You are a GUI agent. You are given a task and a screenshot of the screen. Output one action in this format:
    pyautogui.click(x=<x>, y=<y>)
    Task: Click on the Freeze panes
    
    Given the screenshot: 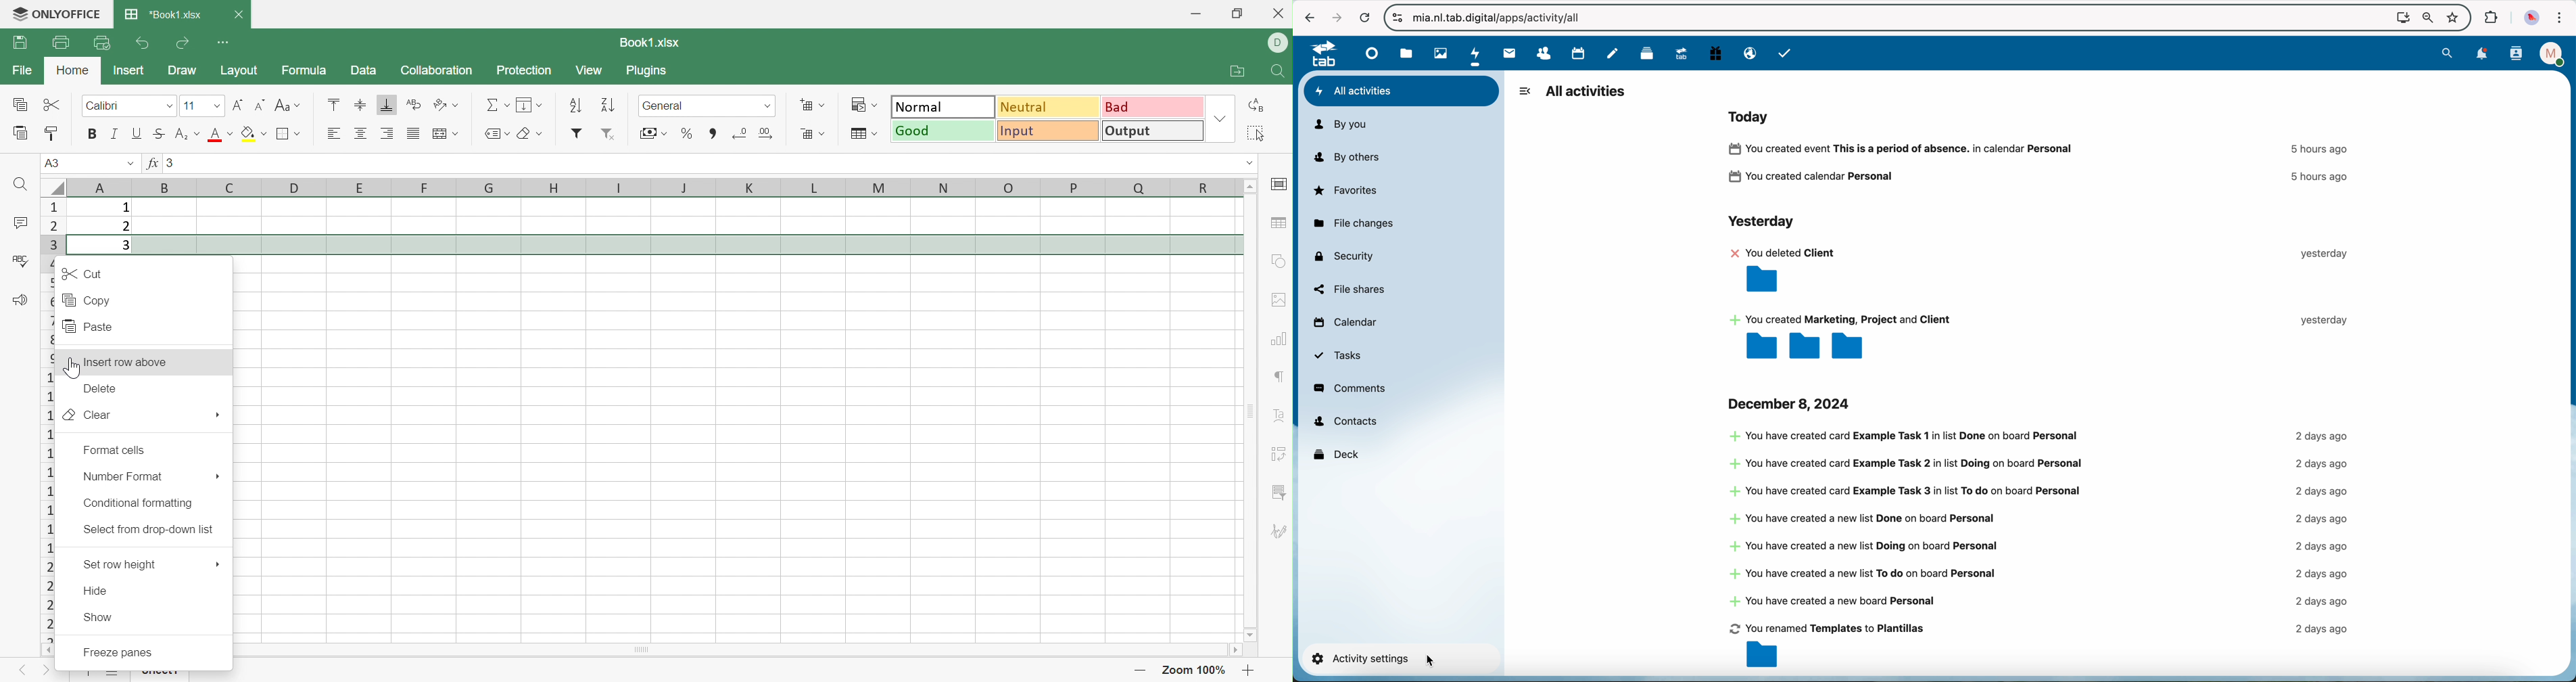 What is the action you would take?
    pyautogui.click(x=132, y=649)
    